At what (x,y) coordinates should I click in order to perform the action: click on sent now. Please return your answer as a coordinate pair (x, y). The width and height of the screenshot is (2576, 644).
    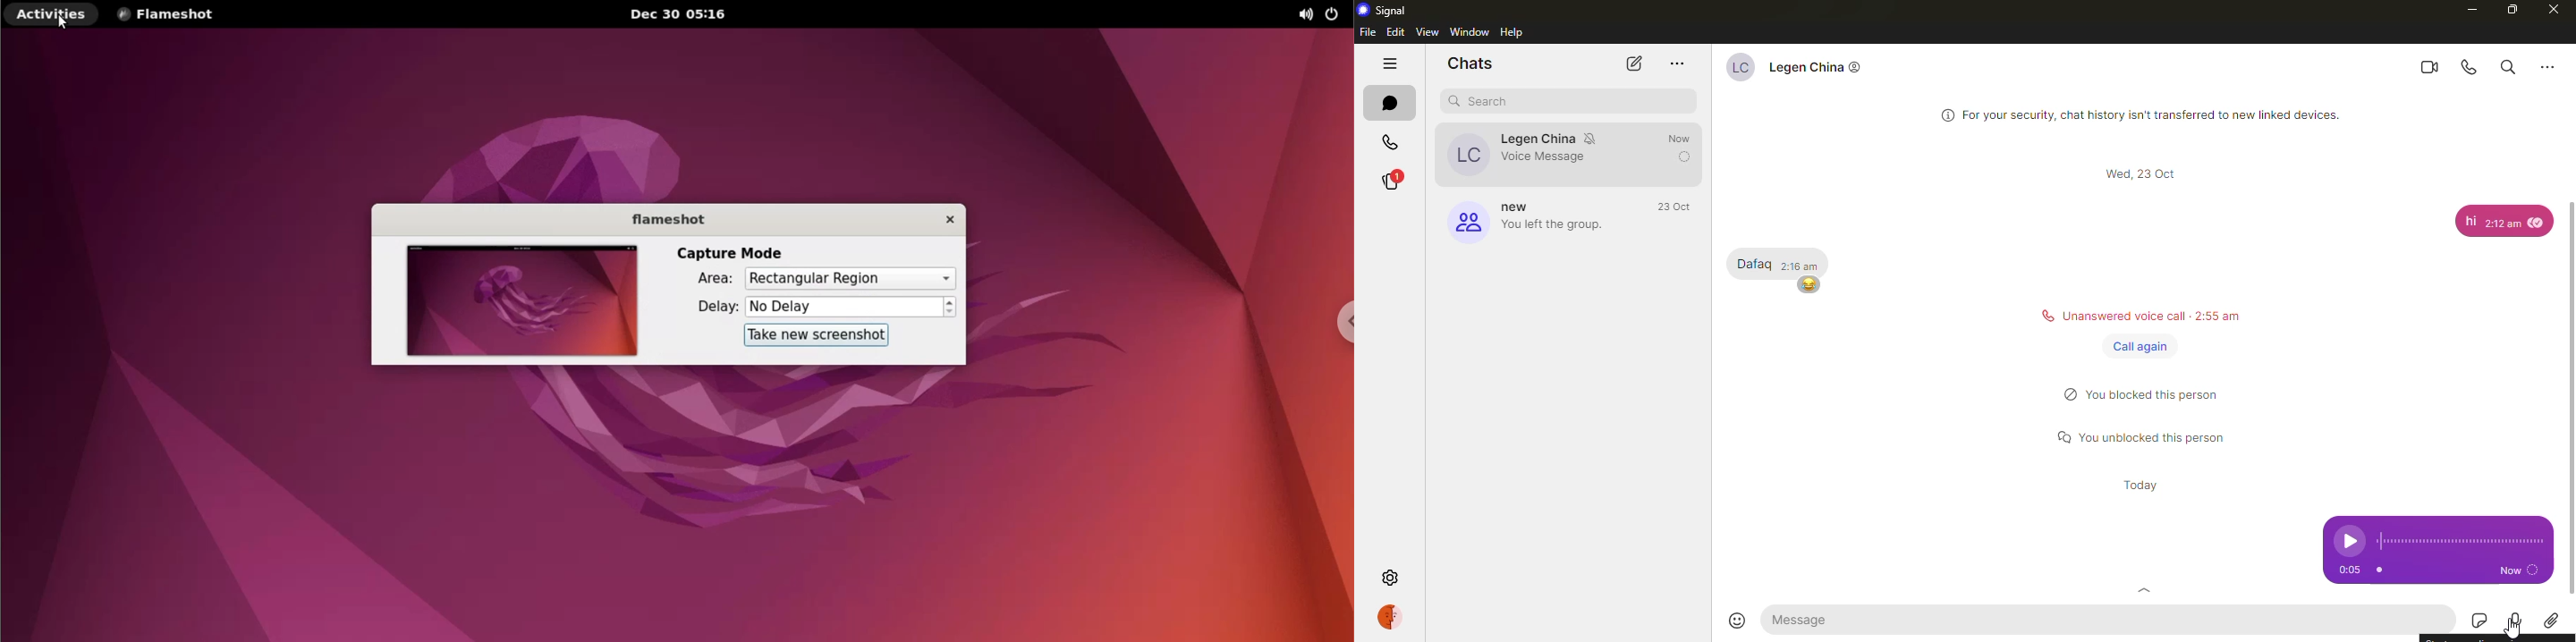
    Looking at the image, I should click on (1680, 139).